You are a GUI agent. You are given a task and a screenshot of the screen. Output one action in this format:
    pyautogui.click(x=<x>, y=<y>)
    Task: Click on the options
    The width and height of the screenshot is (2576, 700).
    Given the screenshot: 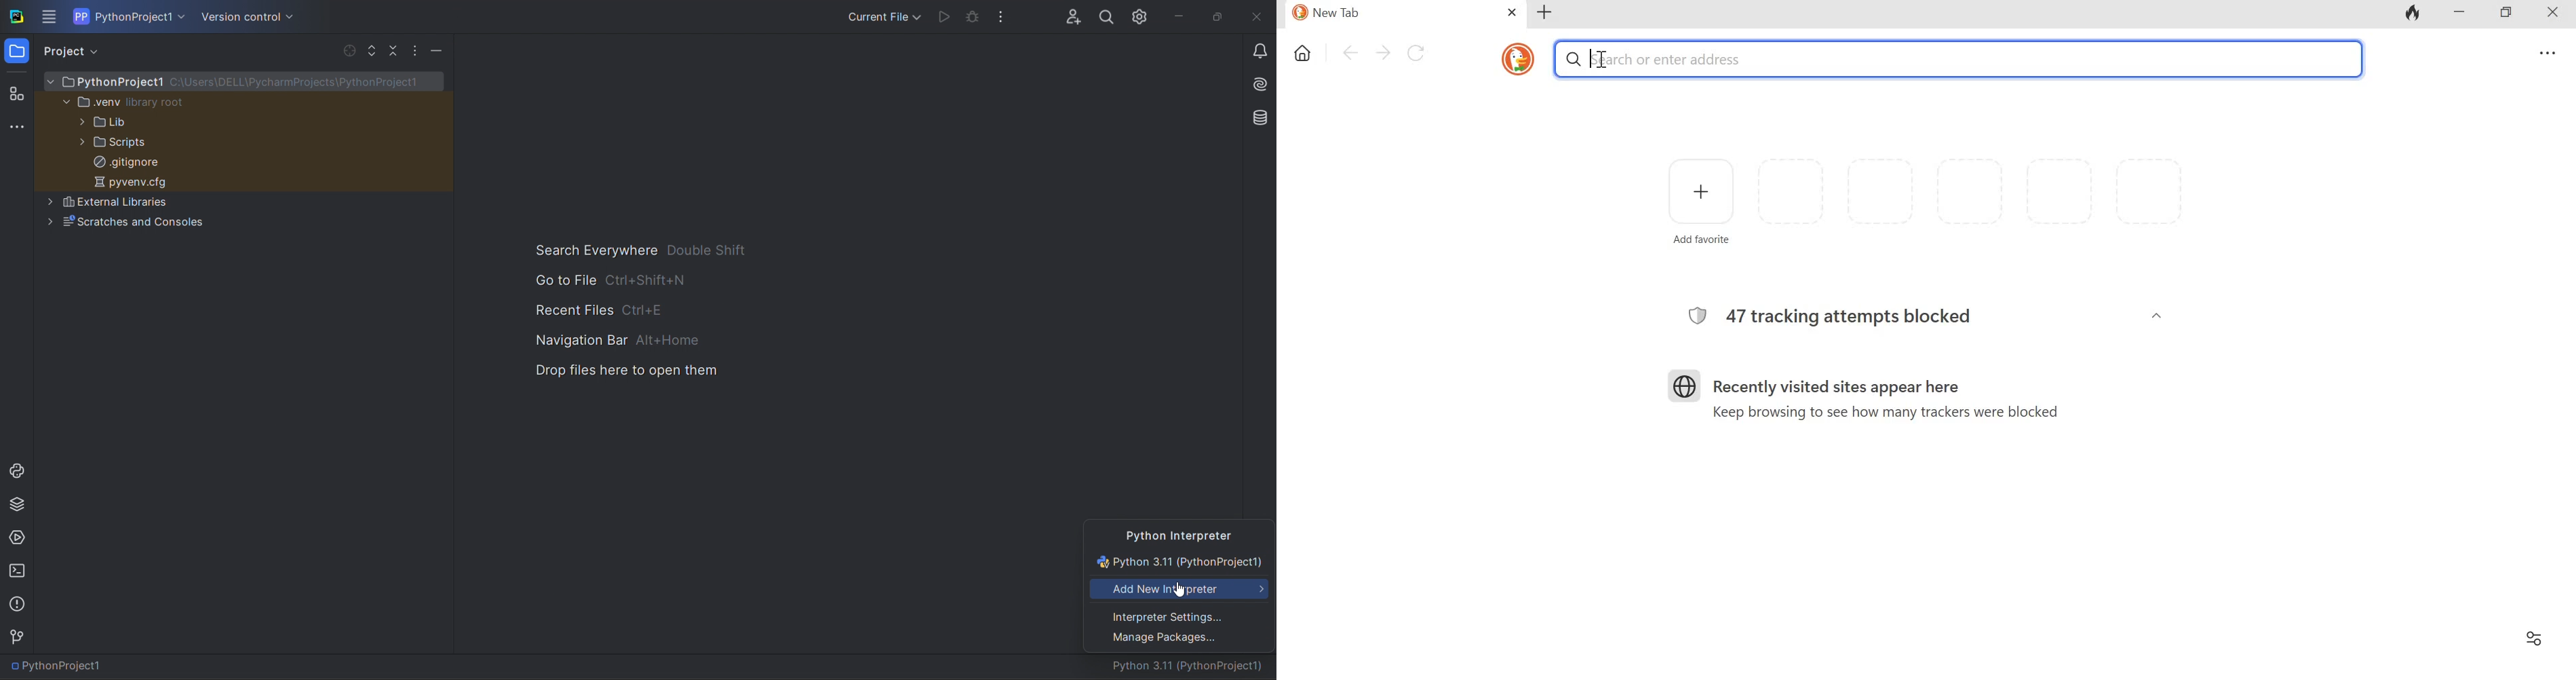 What is the action you would take?
    pyautogui.click(x=416, y=49)
    